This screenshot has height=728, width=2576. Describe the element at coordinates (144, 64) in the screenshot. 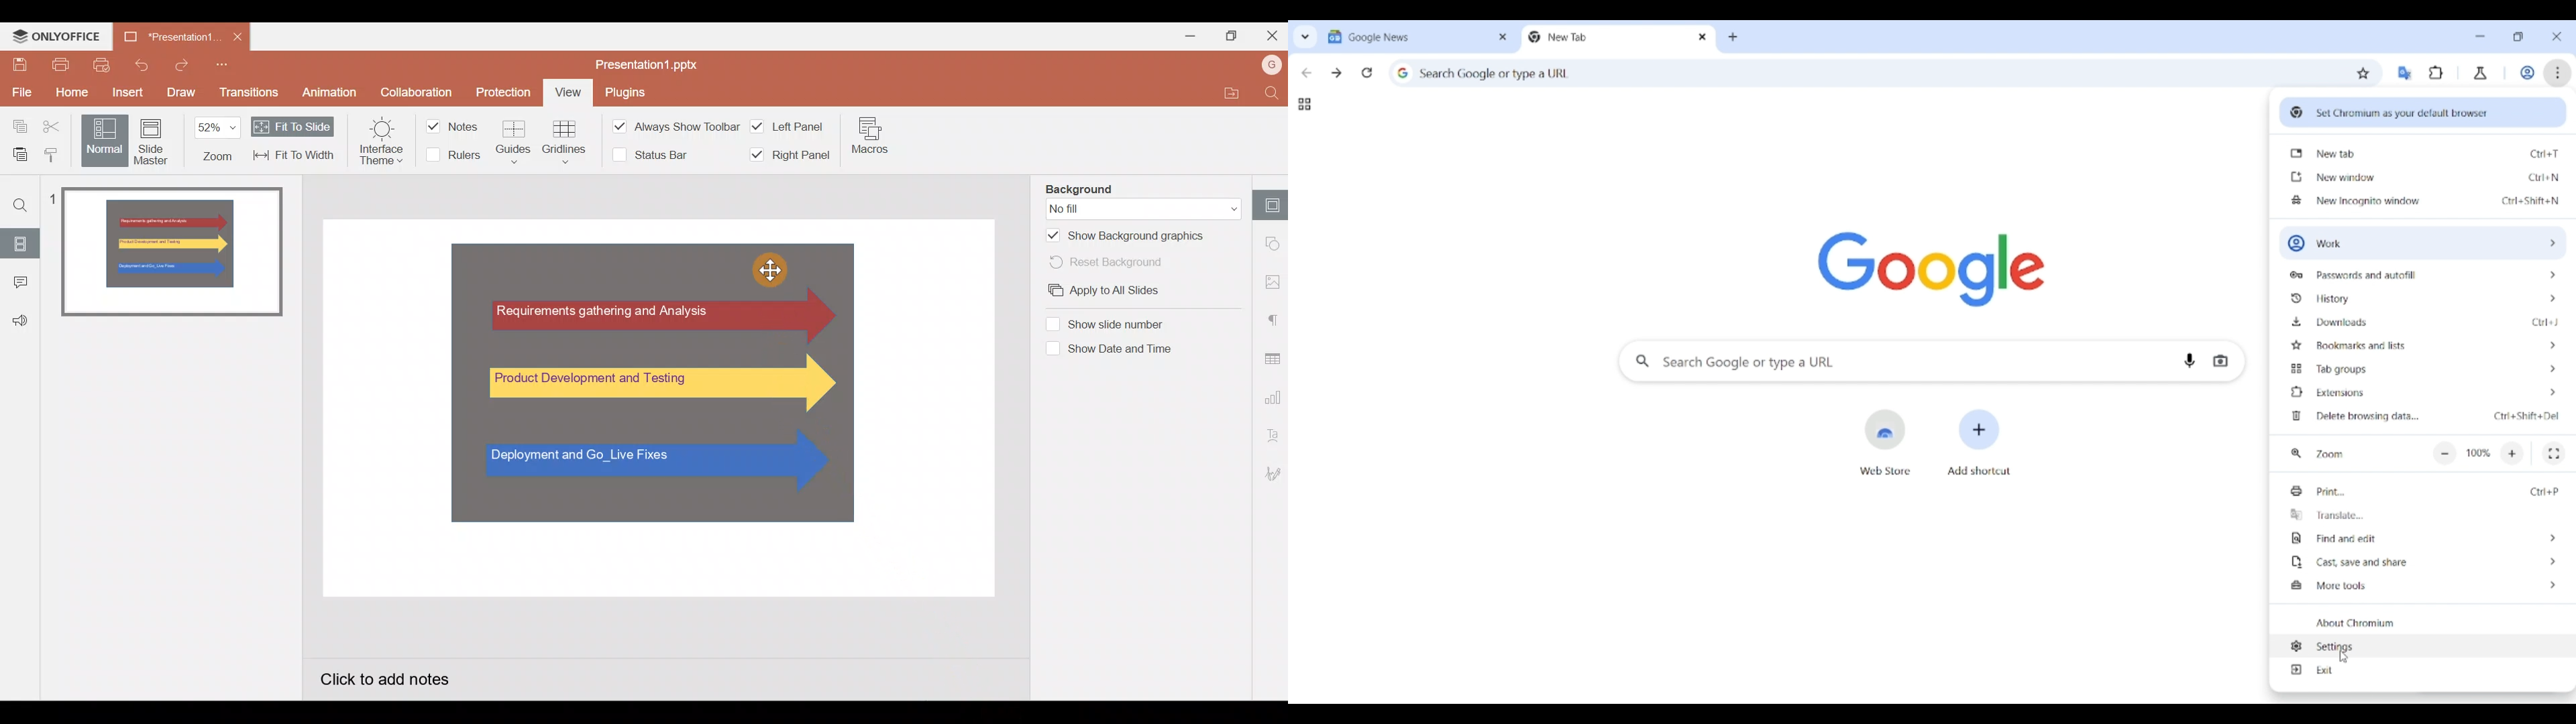

I see `Undo` at that location.